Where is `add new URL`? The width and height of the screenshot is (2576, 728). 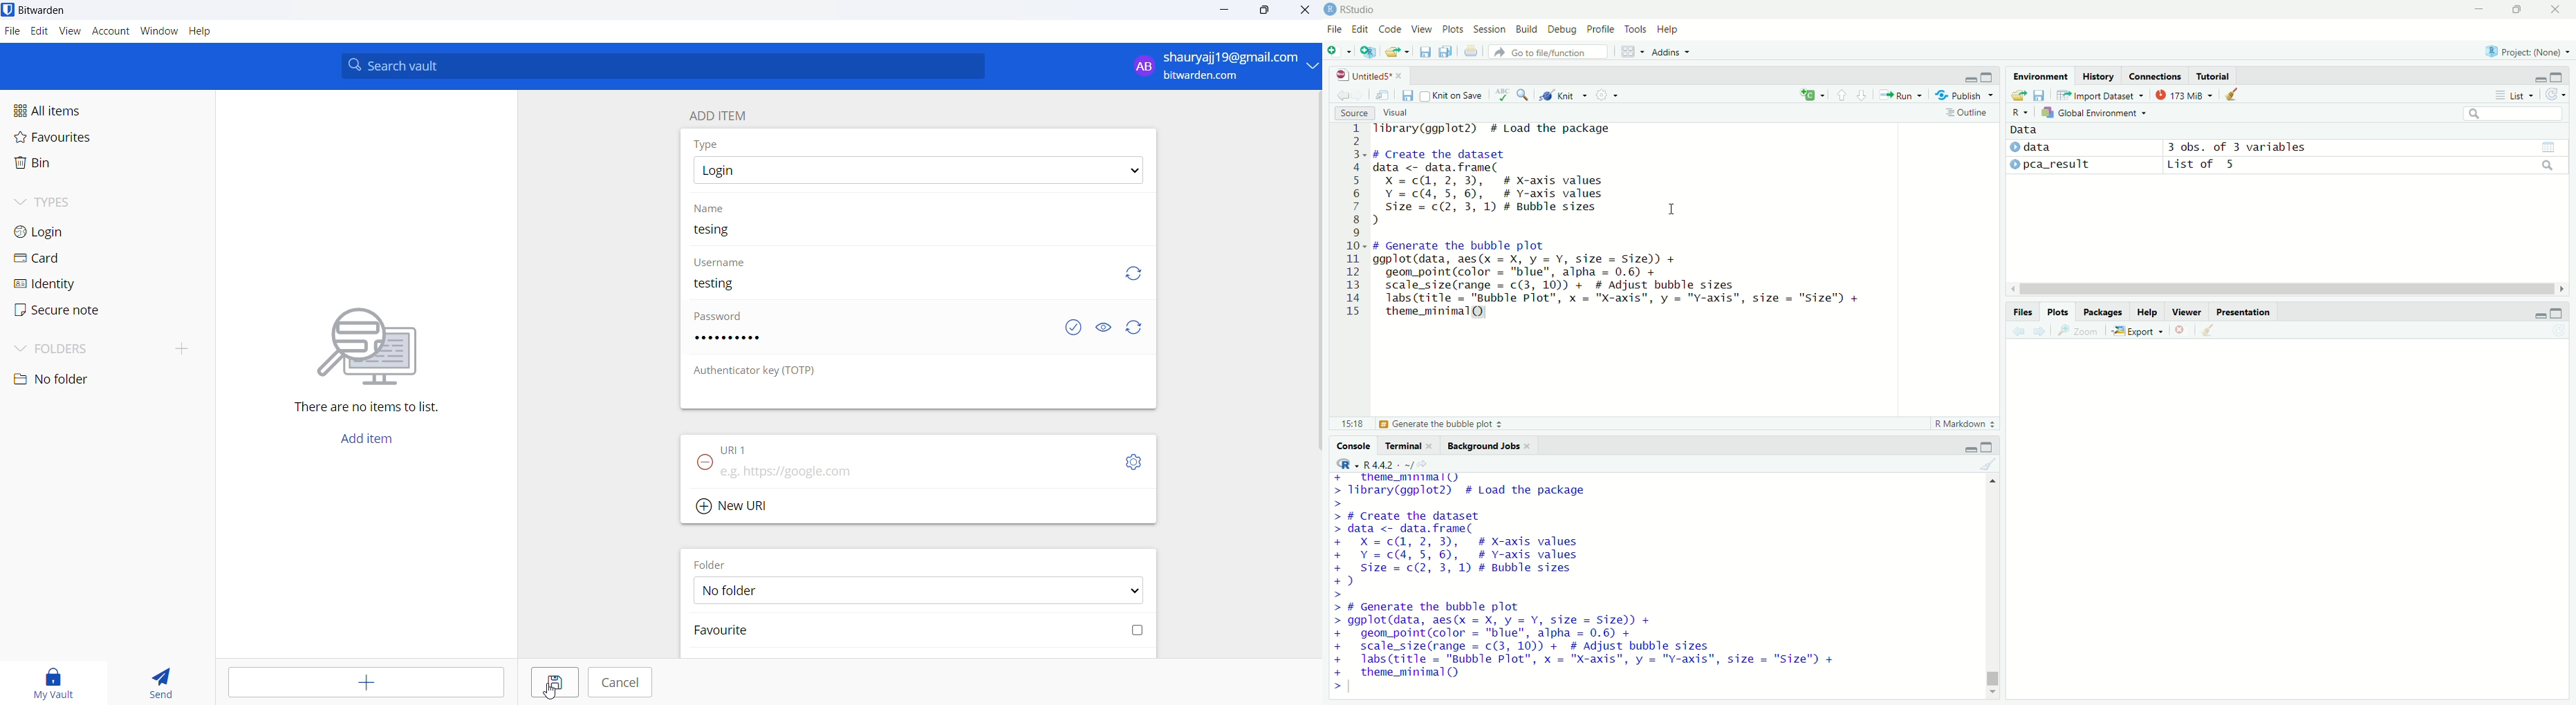
add new URL is located at coordinates (739, 505).